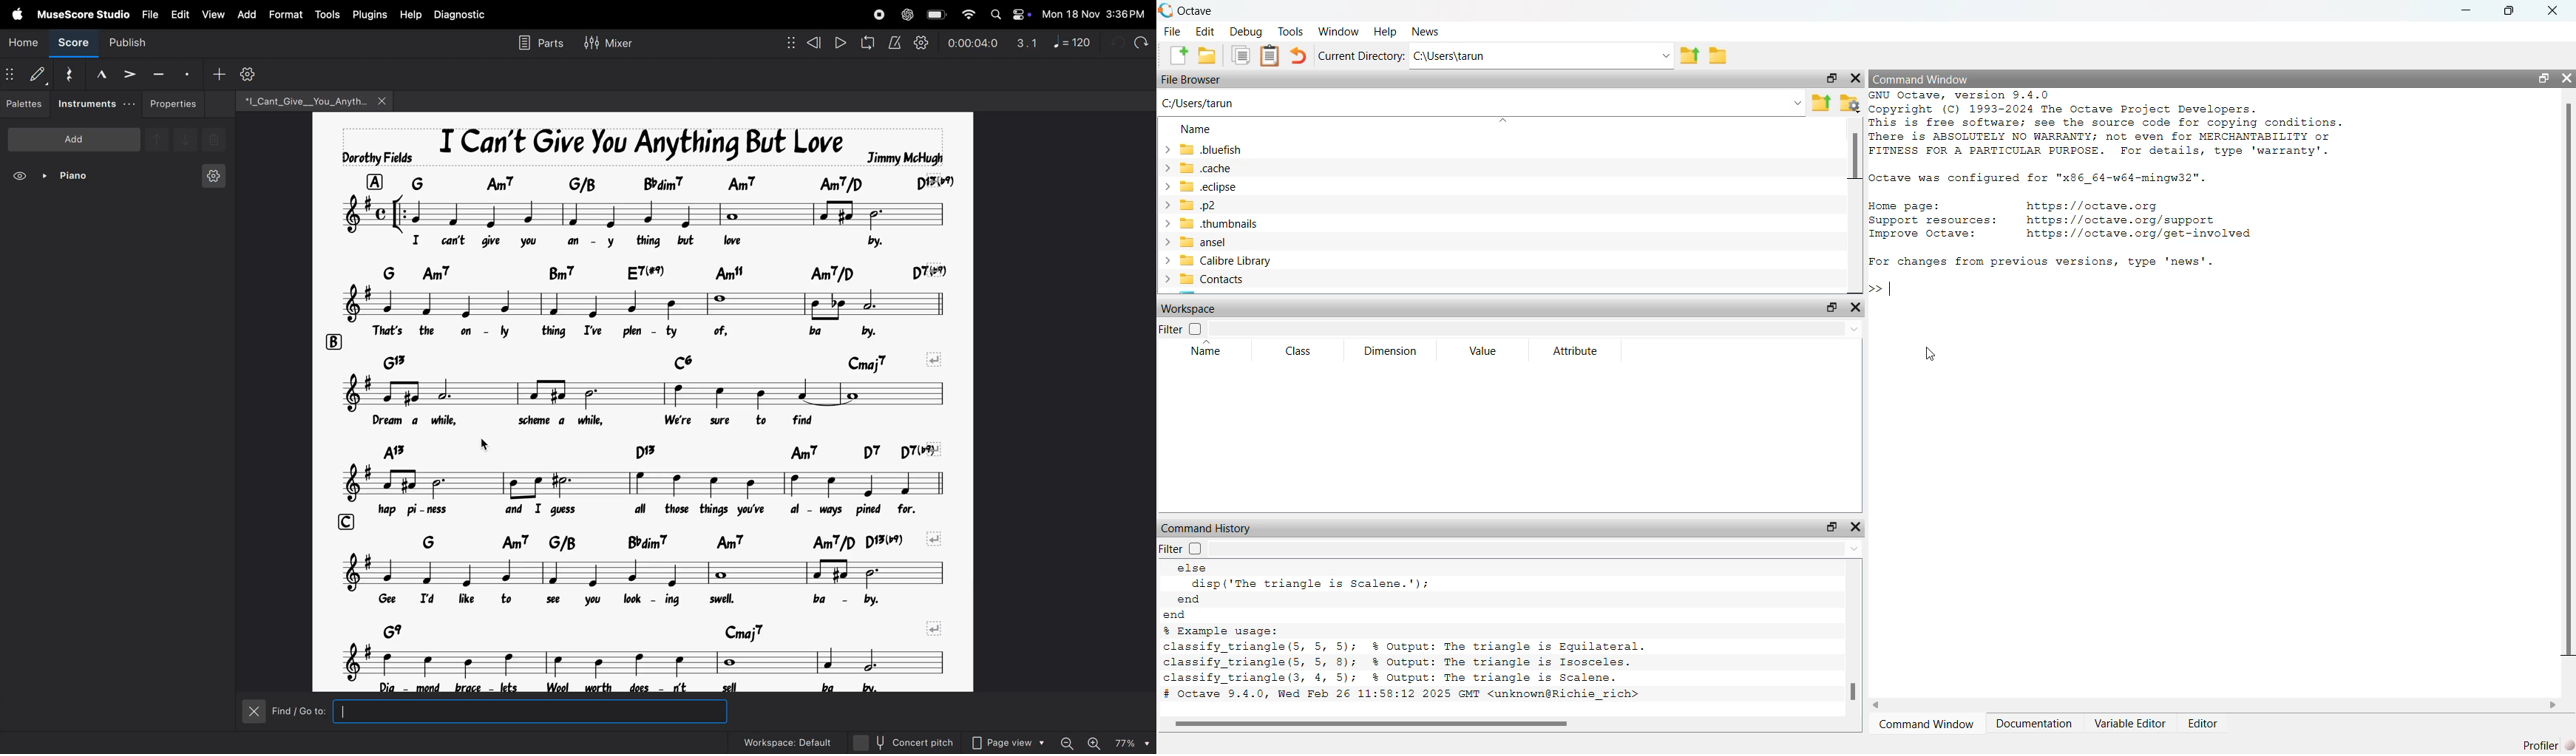 The image size is (2576, 756). What do you see at coordinates (607, 41) in the screenshot?
I see `mixer` at bounding box center [607, 41].